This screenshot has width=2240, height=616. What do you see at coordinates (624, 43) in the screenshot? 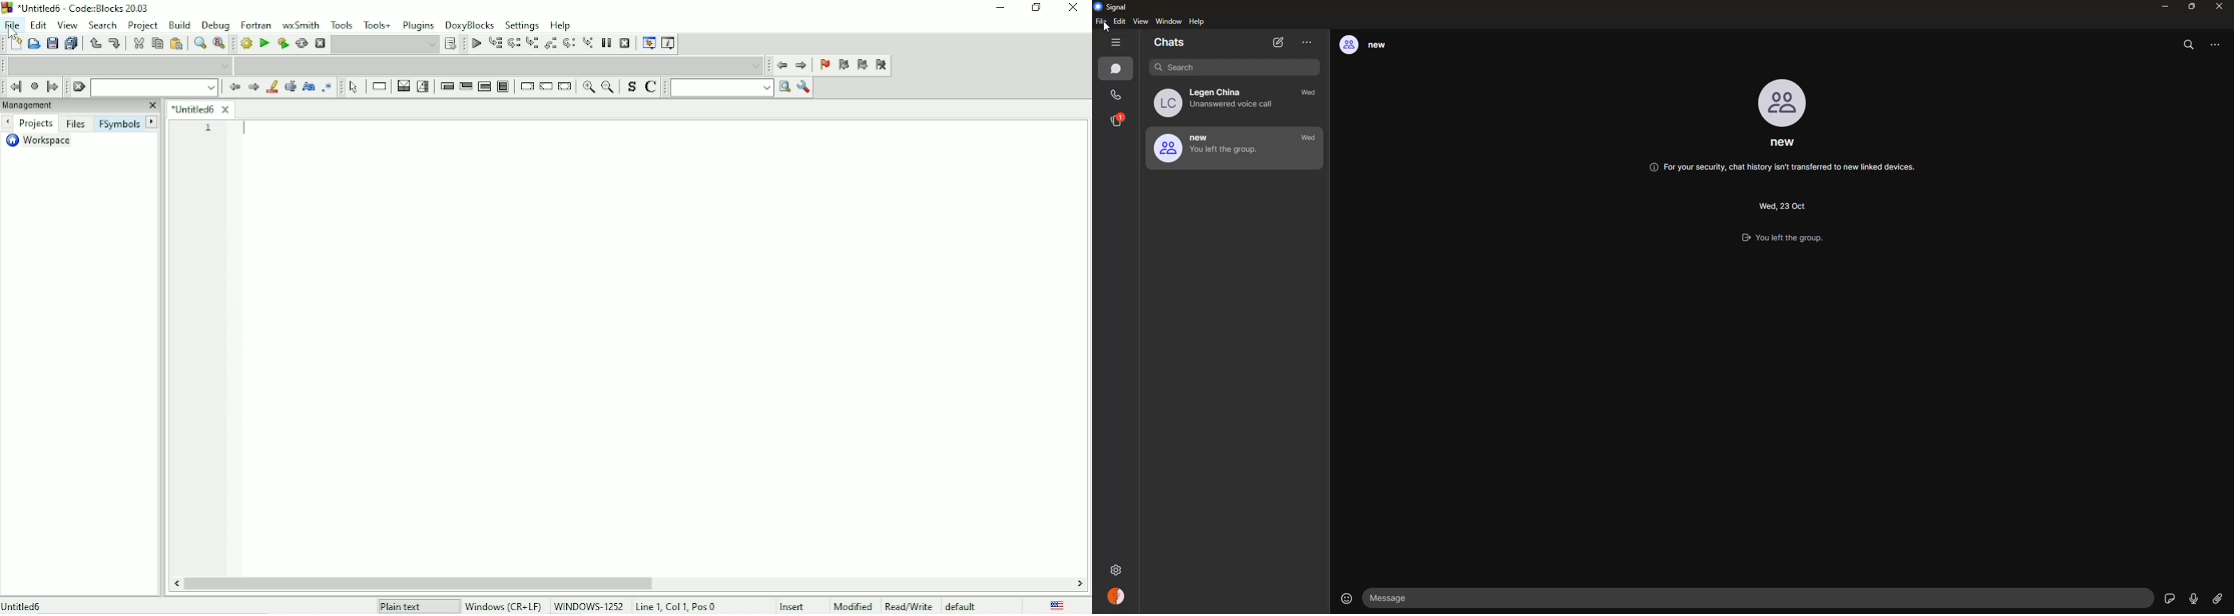
I see `Stop debugger` at bounding box center [624, 43].